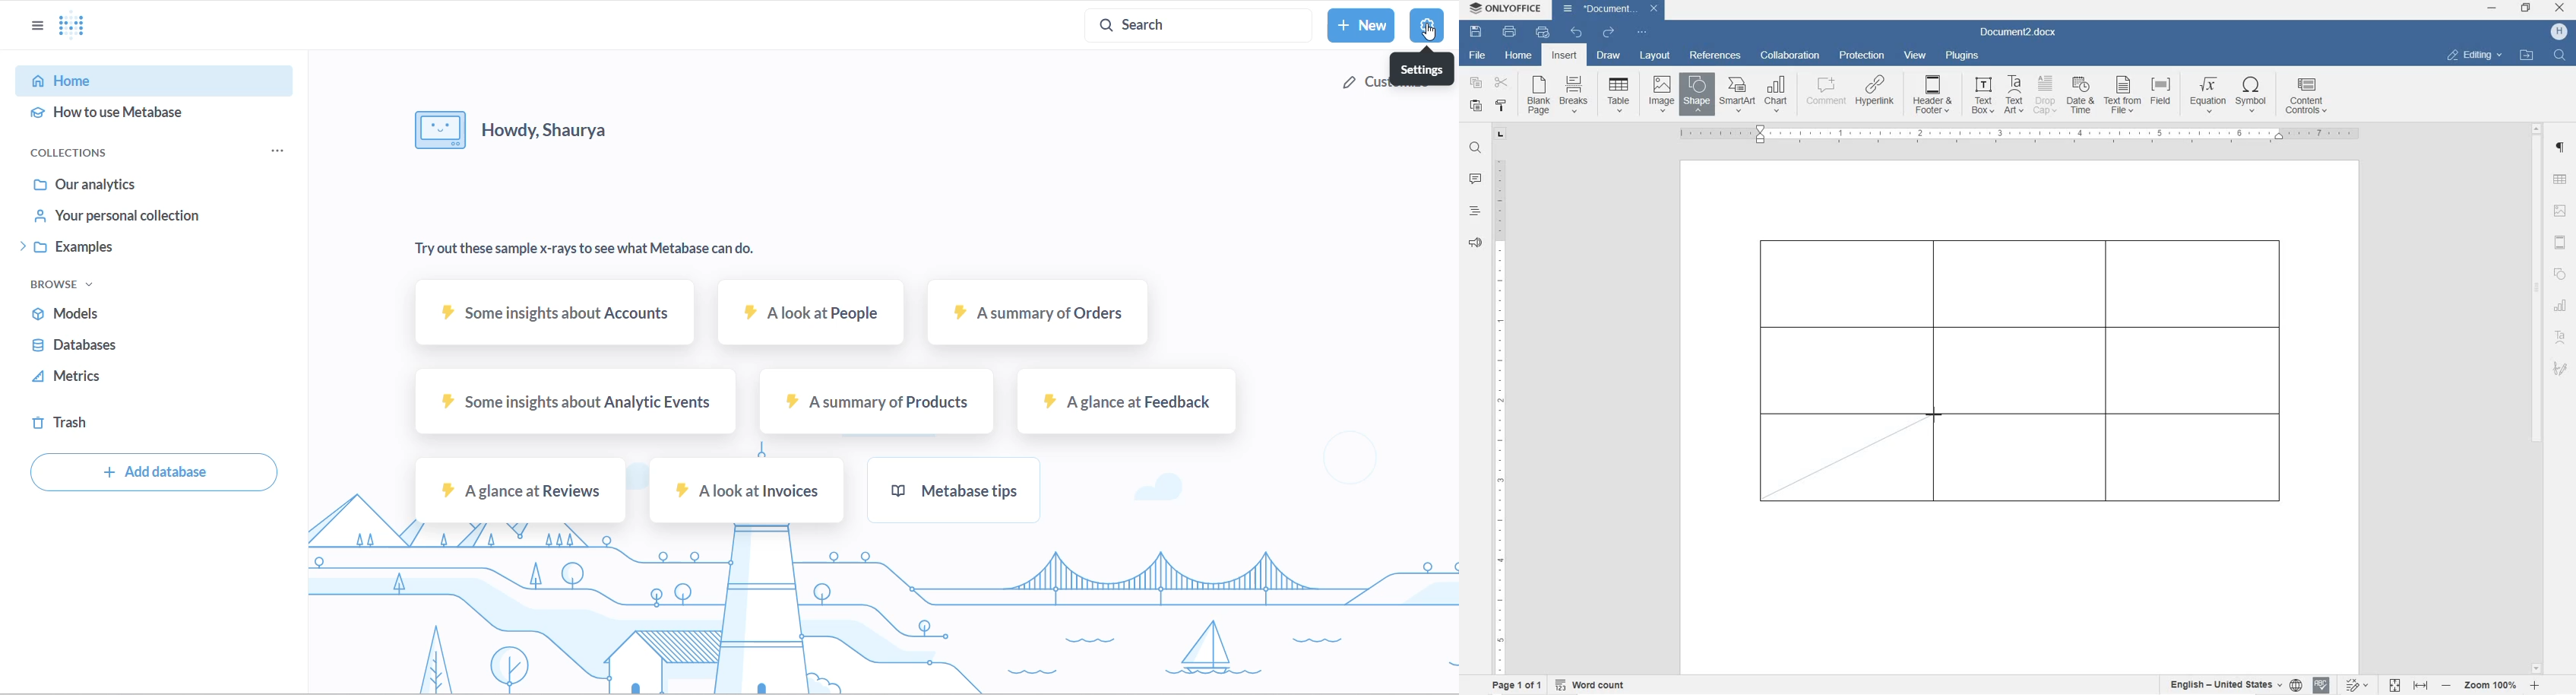 The width and height of the screenshot is (2576, 700). I want to click on redo, so click(1609, 33).